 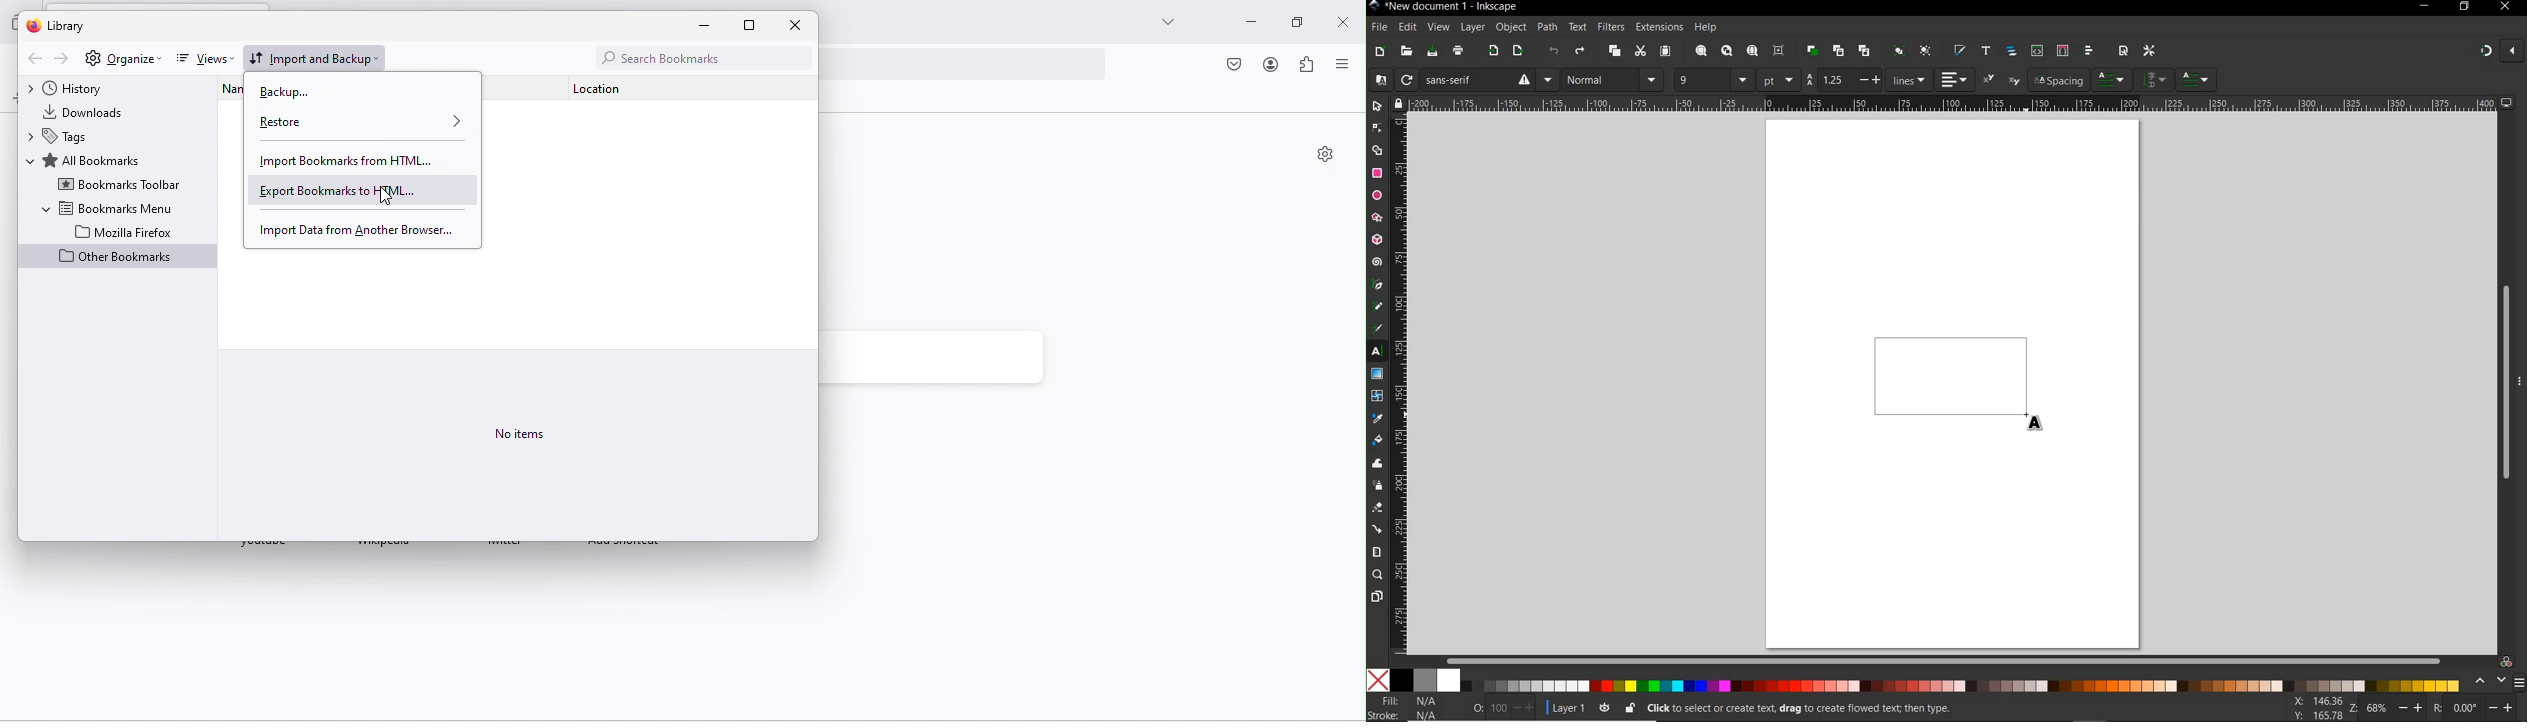 I want to click on Mesh Tool, so click(x=1378, y=396).